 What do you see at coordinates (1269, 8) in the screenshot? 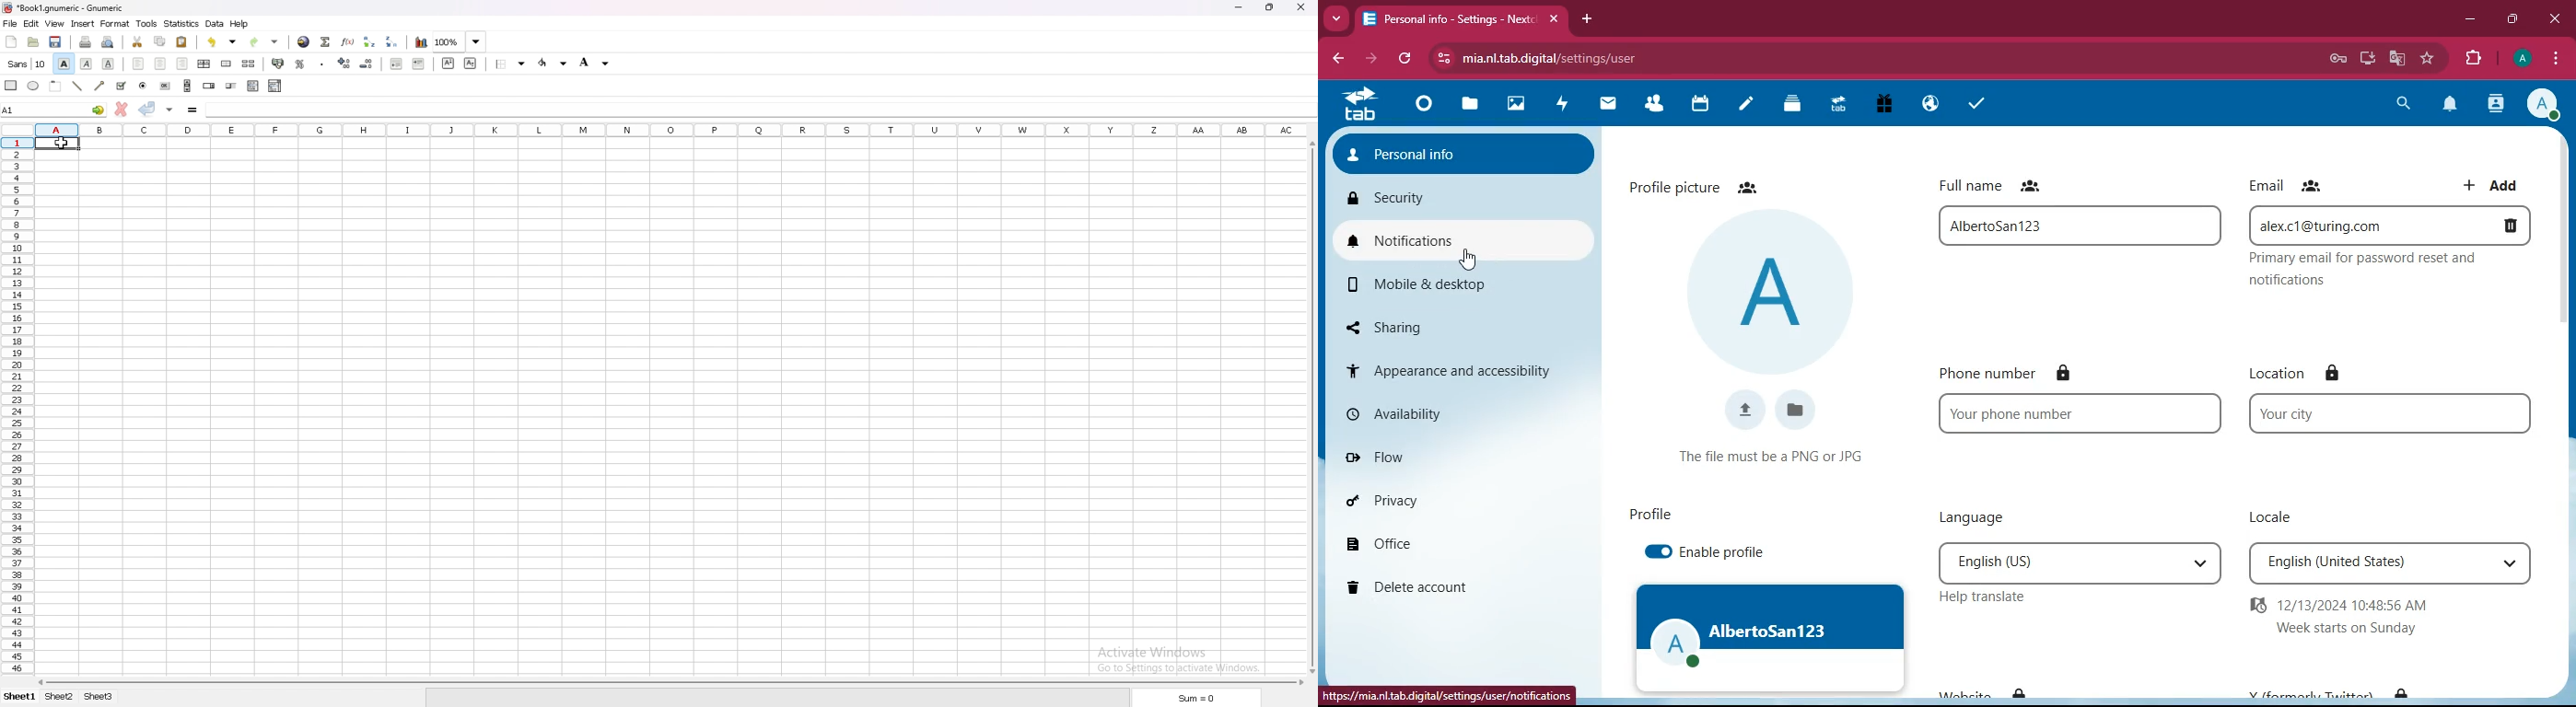
I see `resize` at bounding box center [1269, 8].